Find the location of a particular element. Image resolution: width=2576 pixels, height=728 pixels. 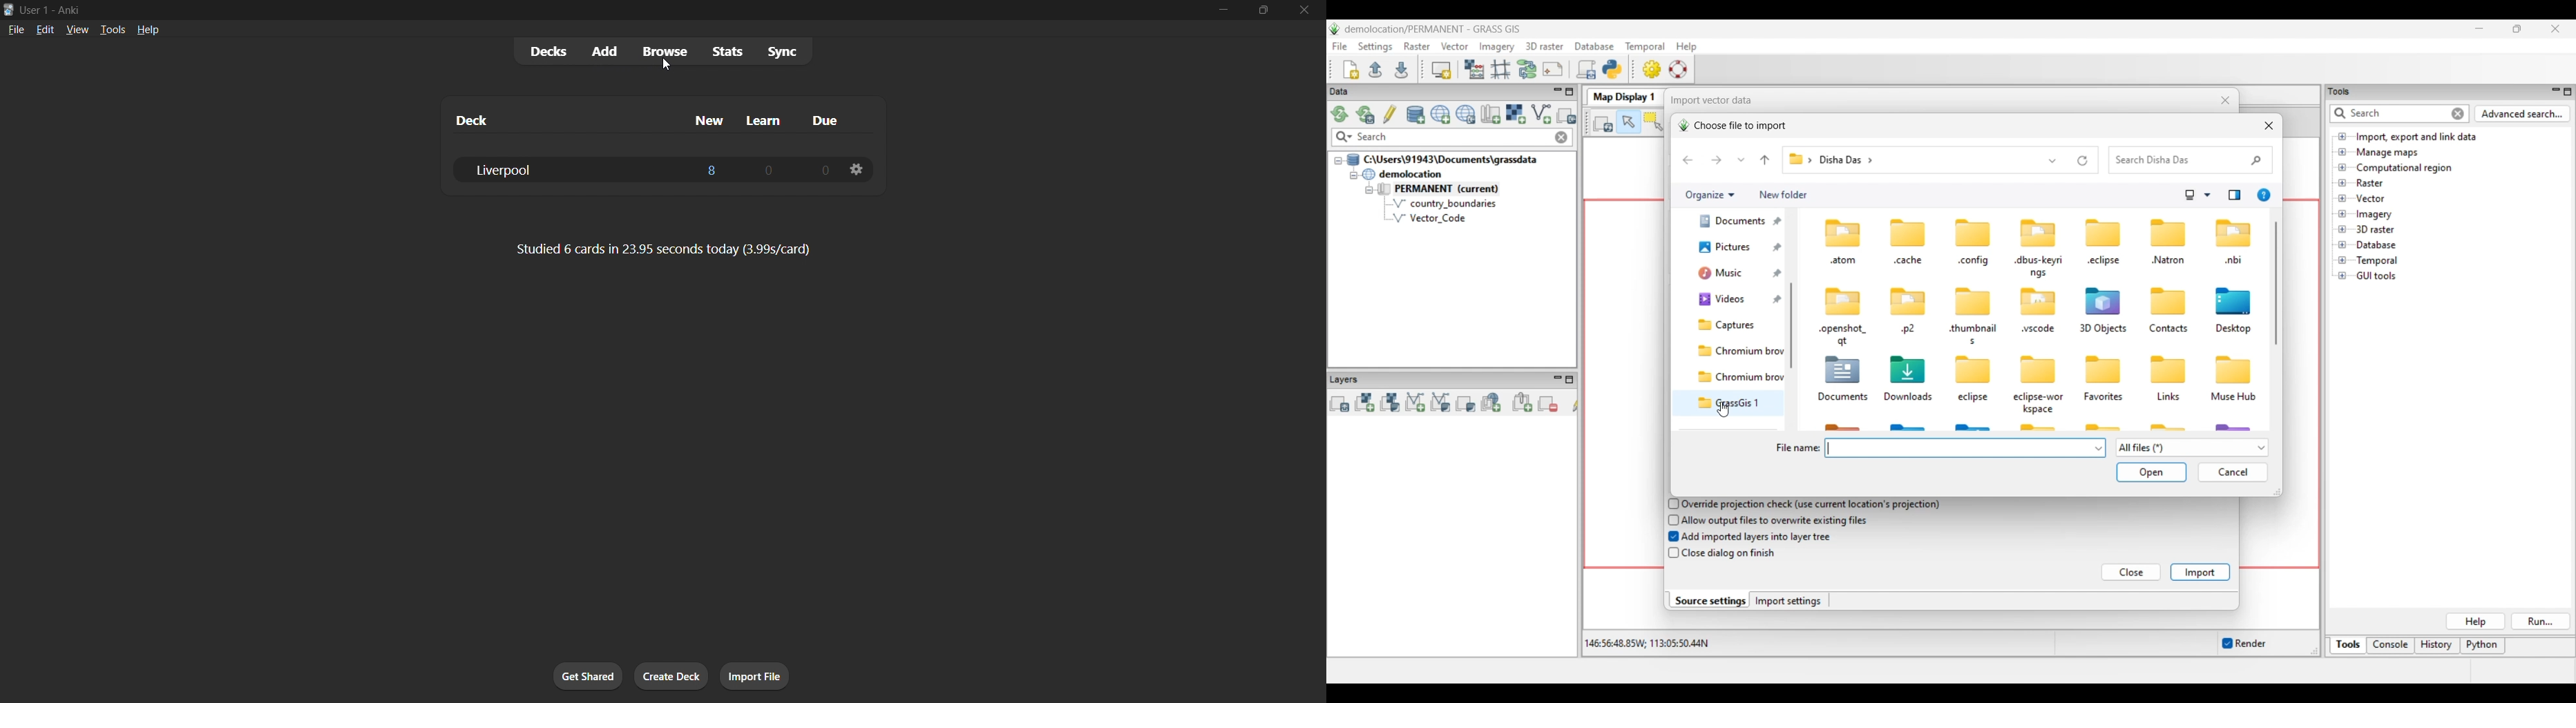

sync is located at coordinates (785, 55).